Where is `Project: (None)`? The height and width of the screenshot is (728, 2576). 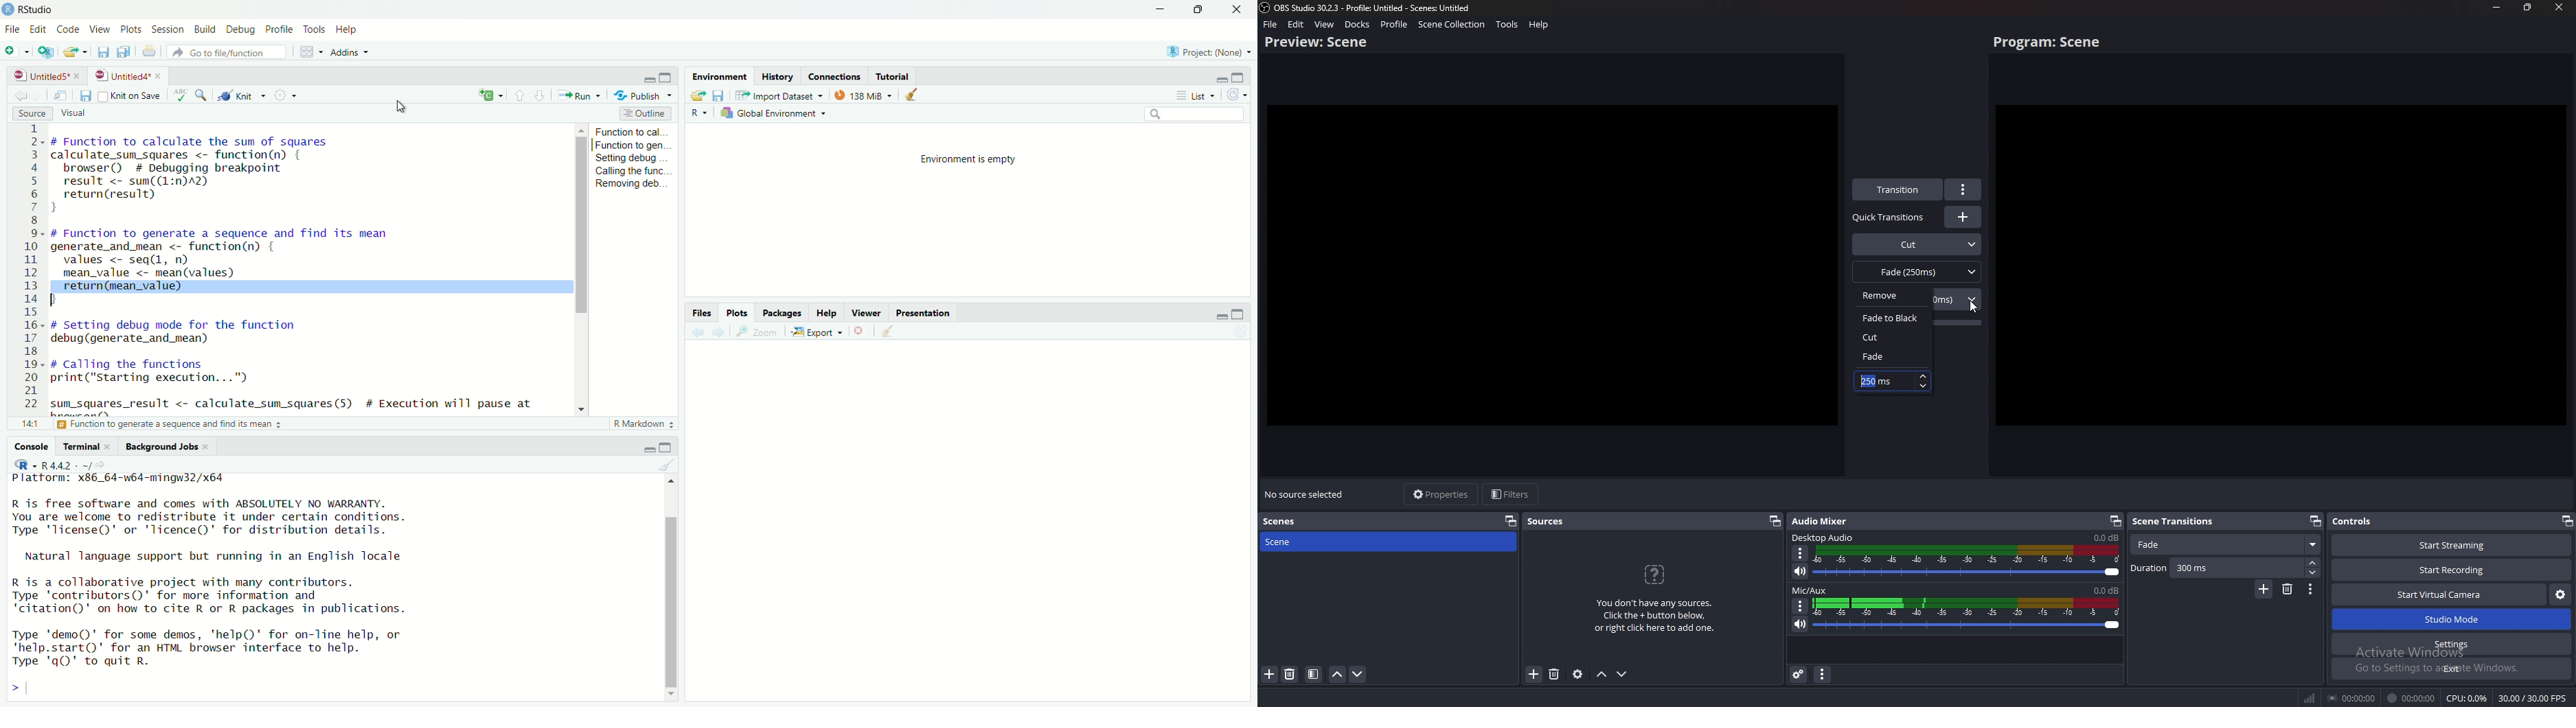 Project: (None) is located at coordinates (1207, 52).